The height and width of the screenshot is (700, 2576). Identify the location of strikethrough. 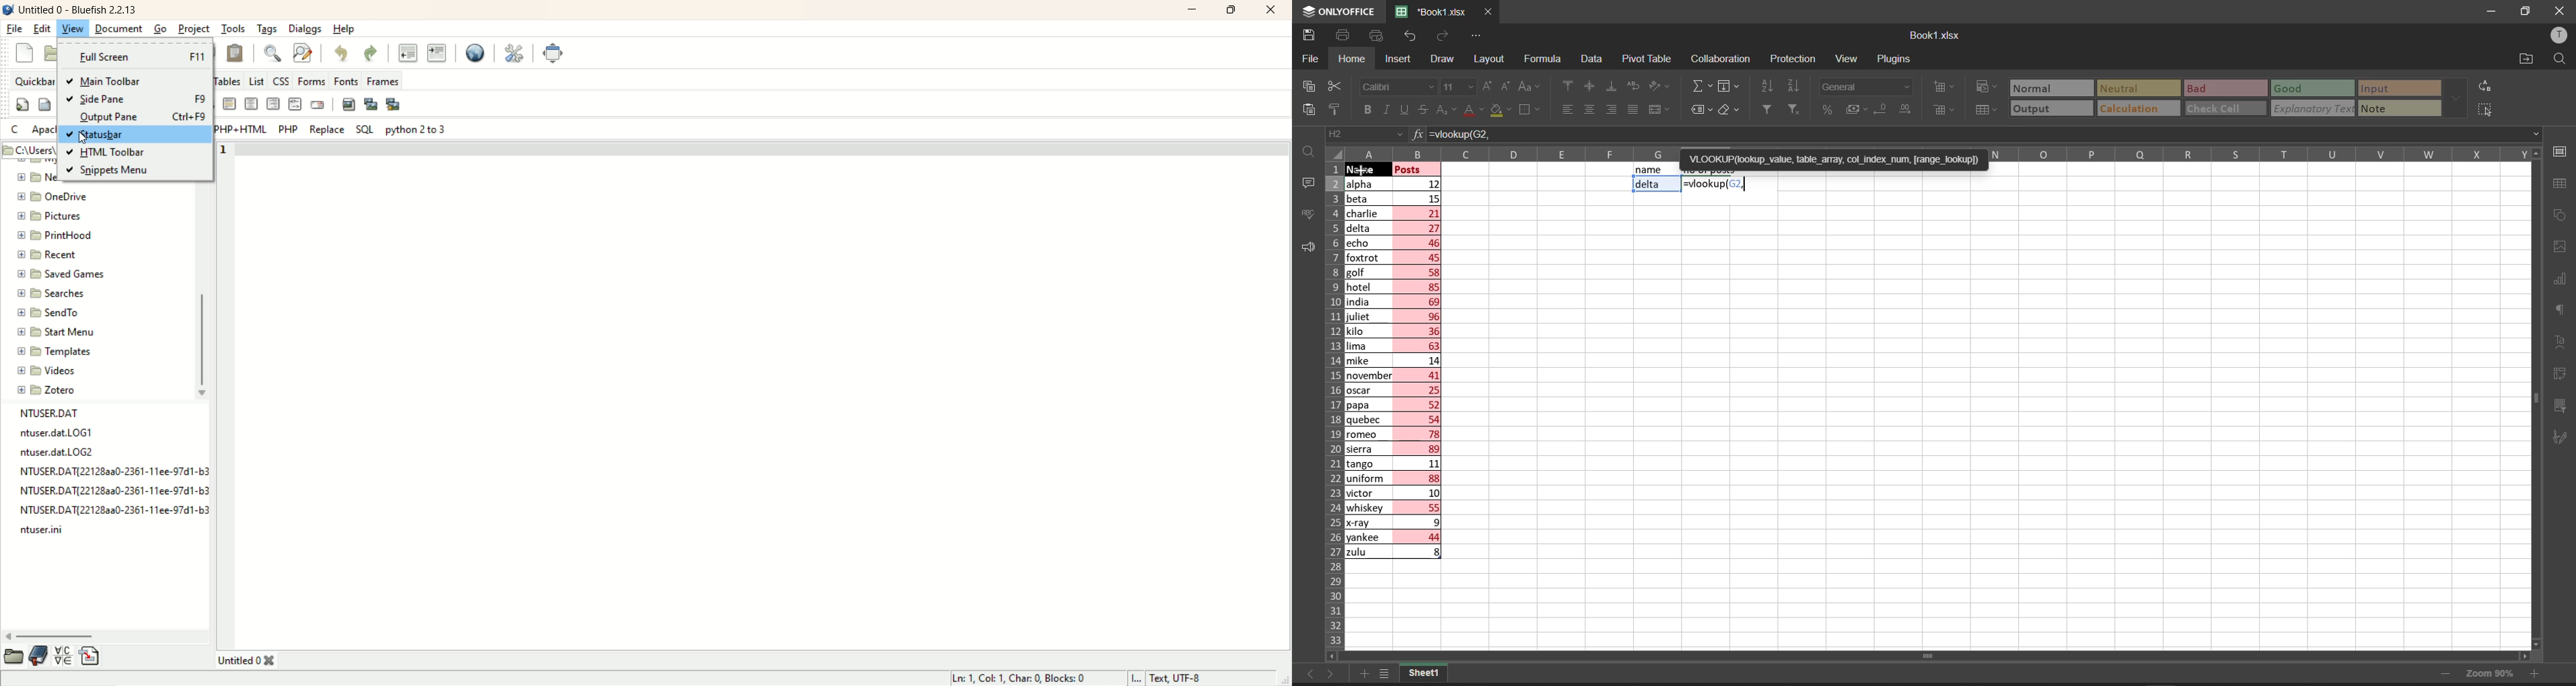
(1423, 111).